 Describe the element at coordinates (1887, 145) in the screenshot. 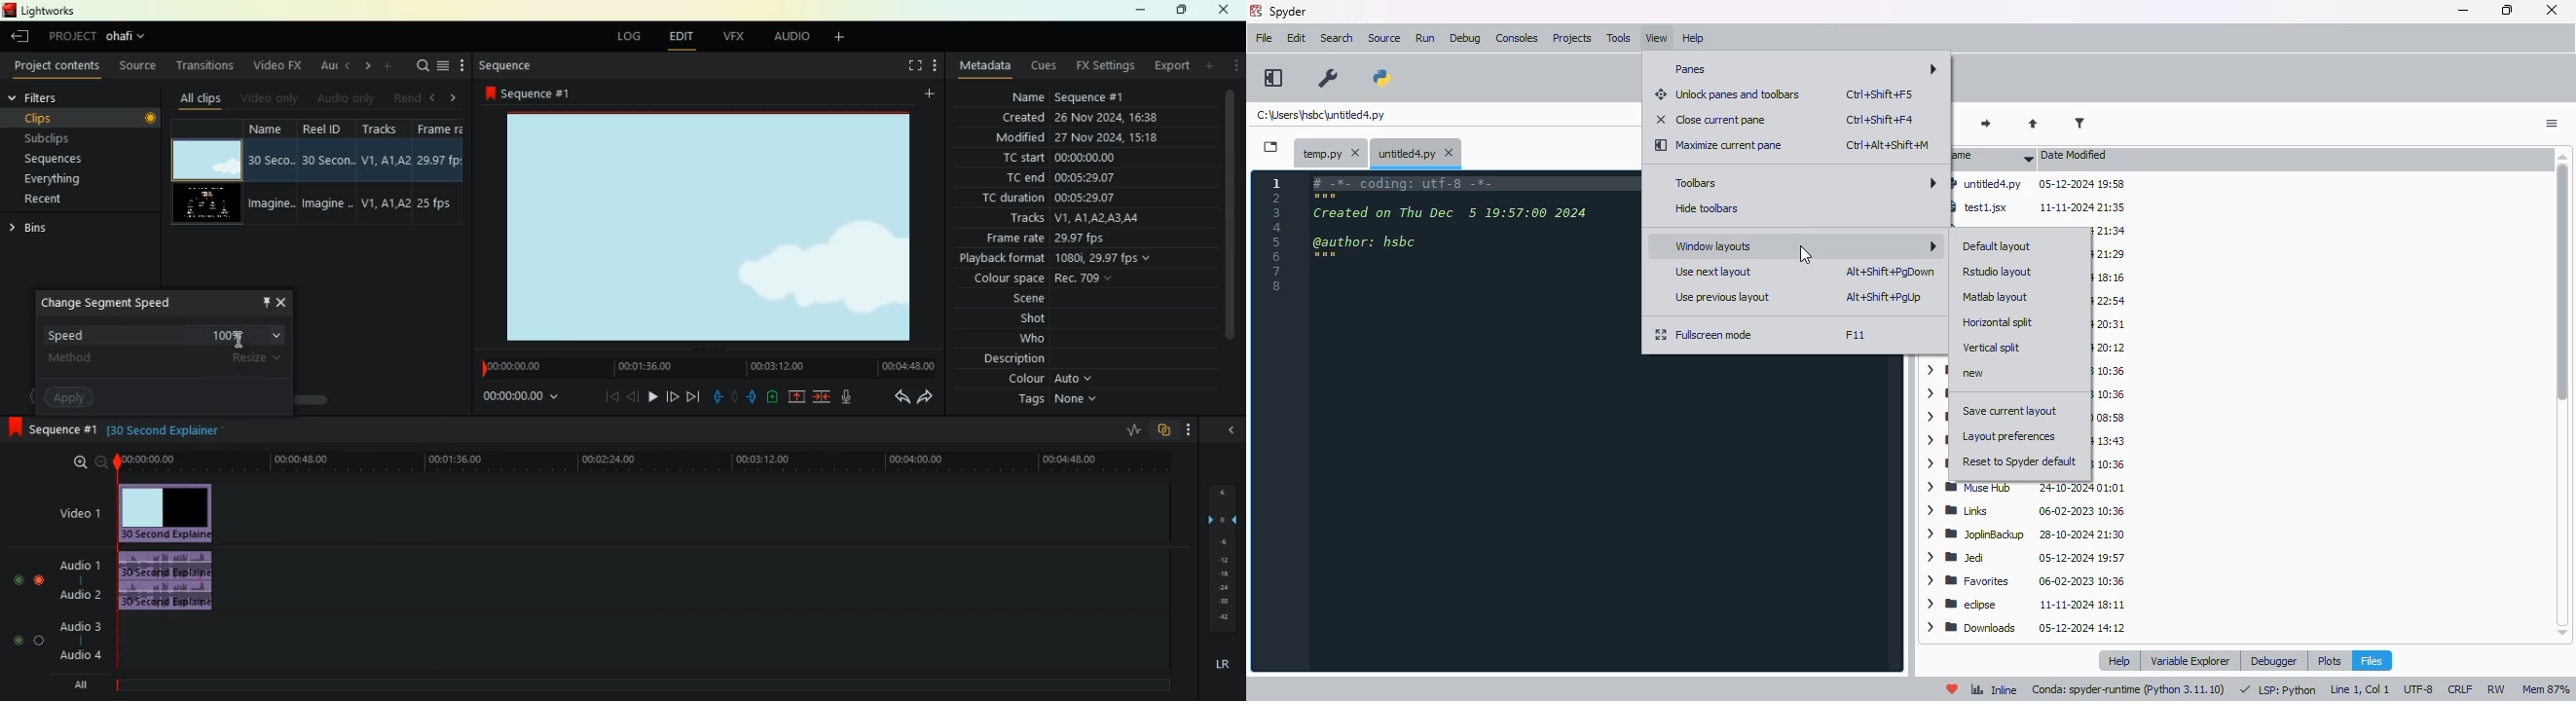

I see `shortcut for maximize current pane` at that location.